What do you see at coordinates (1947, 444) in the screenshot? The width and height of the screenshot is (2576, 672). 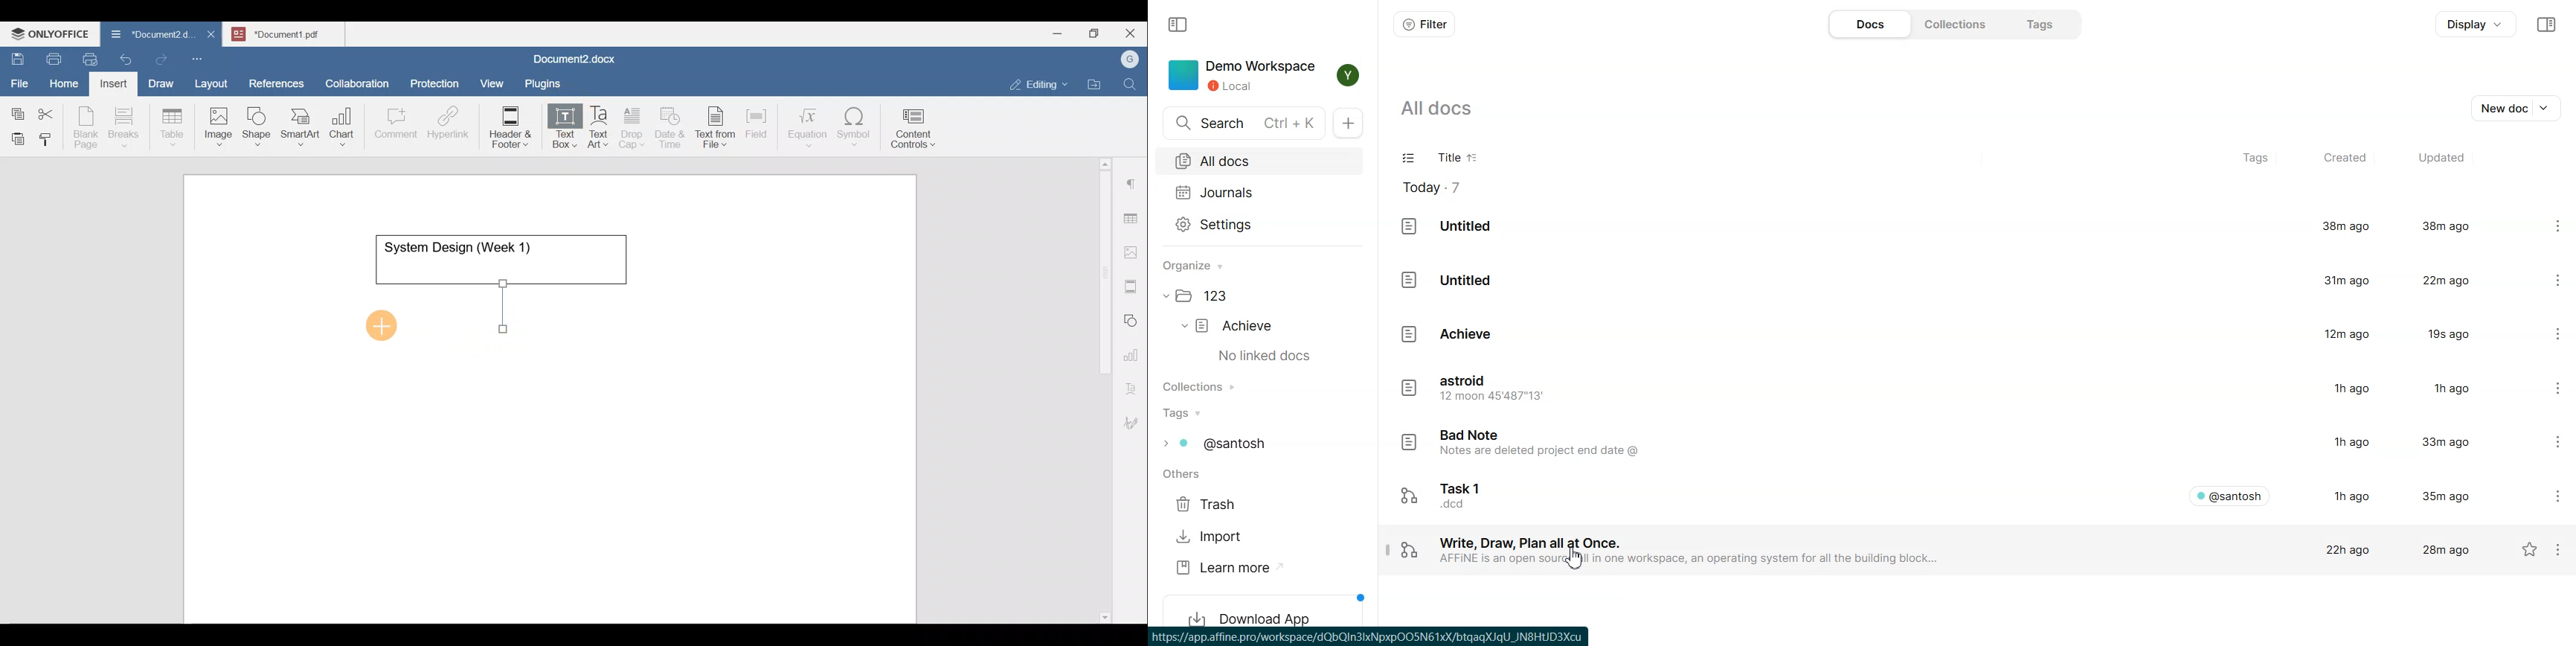 I see `Doc file` at bounding box center [1947, 444].